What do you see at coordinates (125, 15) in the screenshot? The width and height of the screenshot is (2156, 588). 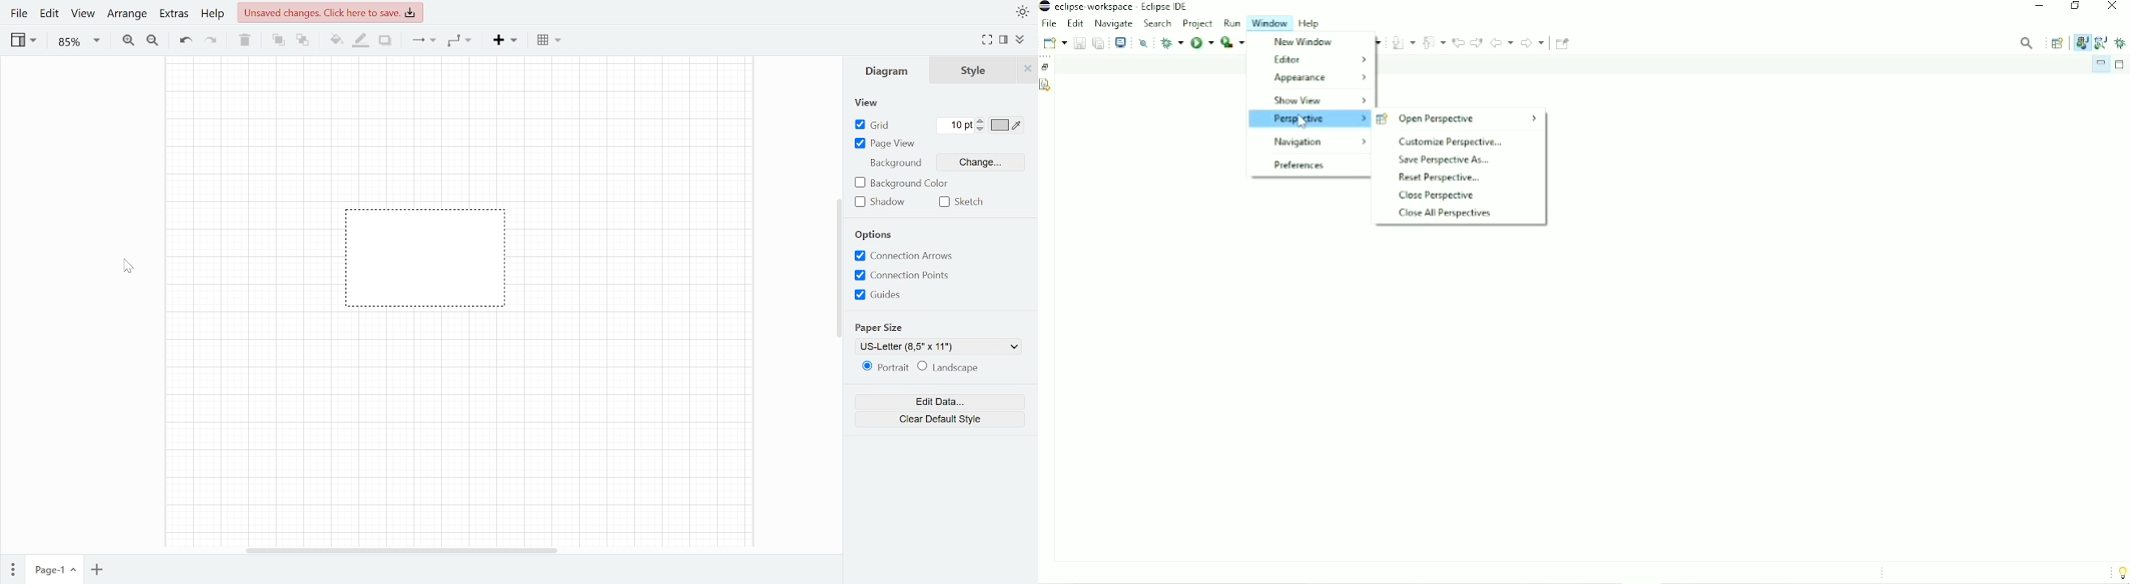 I see `Arrange` at bounding box center [125, 15].